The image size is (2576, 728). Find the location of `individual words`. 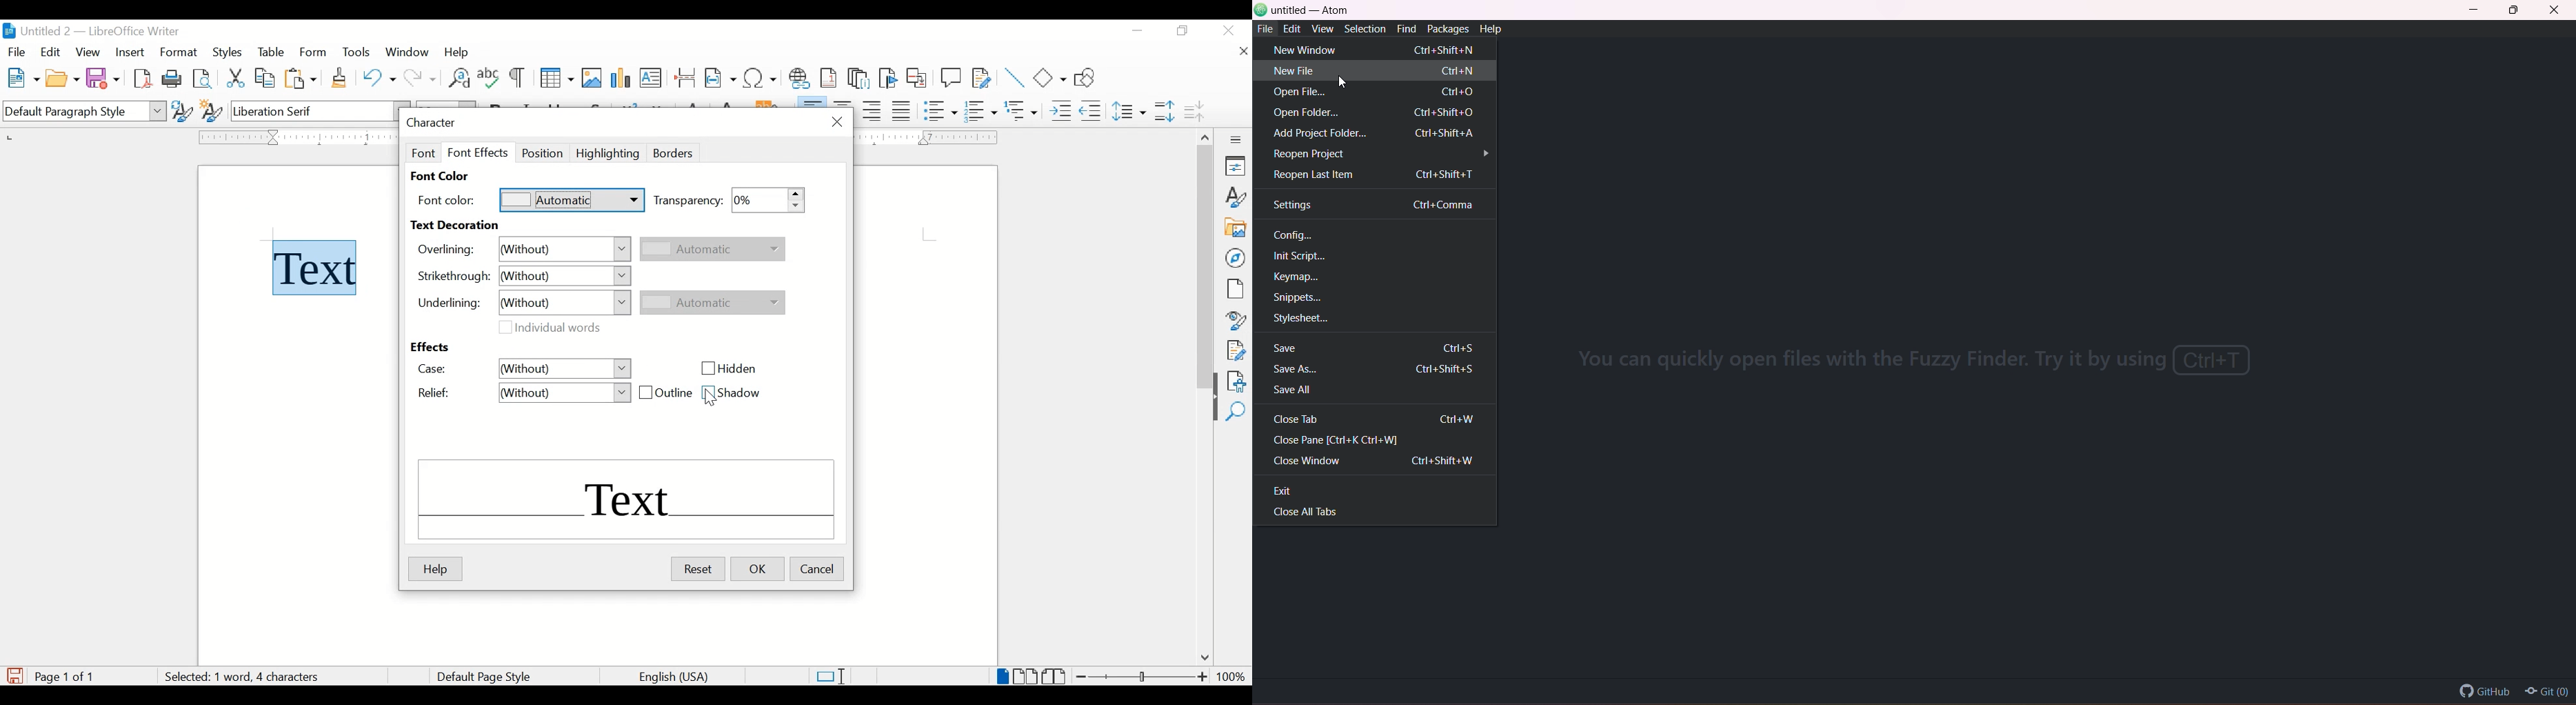

individual words is located at coordinates (550, 328).